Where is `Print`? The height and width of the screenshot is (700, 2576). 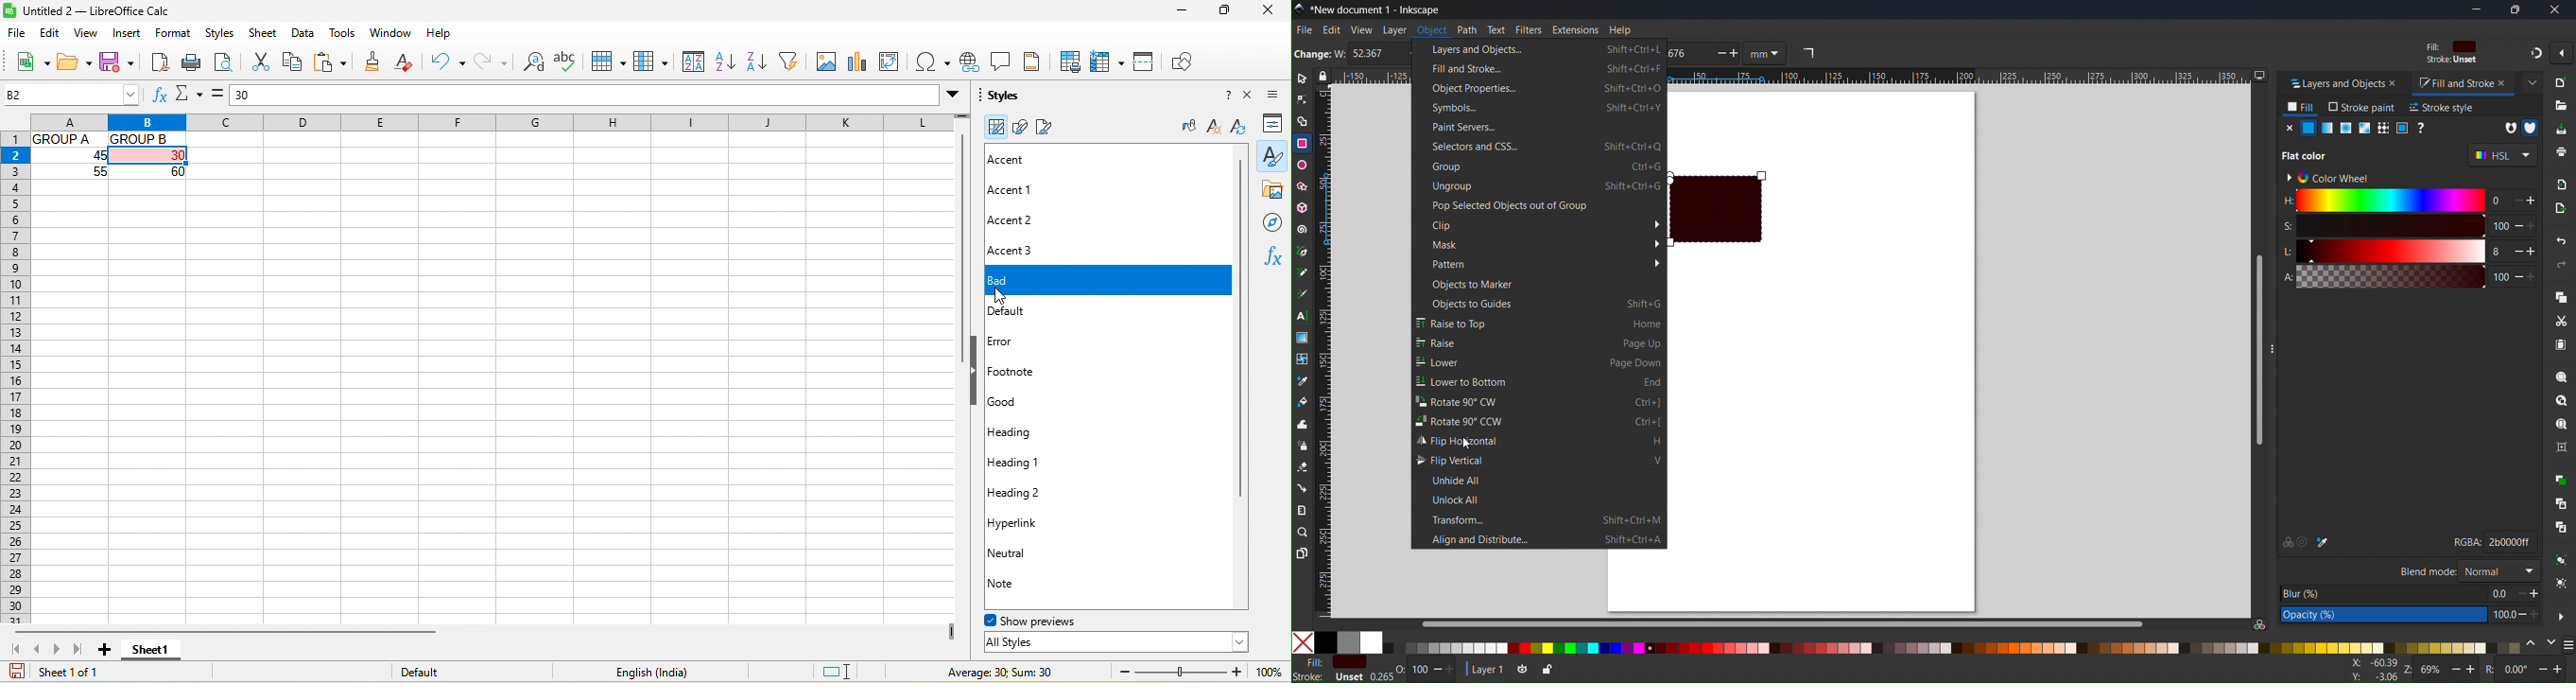 Print is located at coordinates (2561, 152).